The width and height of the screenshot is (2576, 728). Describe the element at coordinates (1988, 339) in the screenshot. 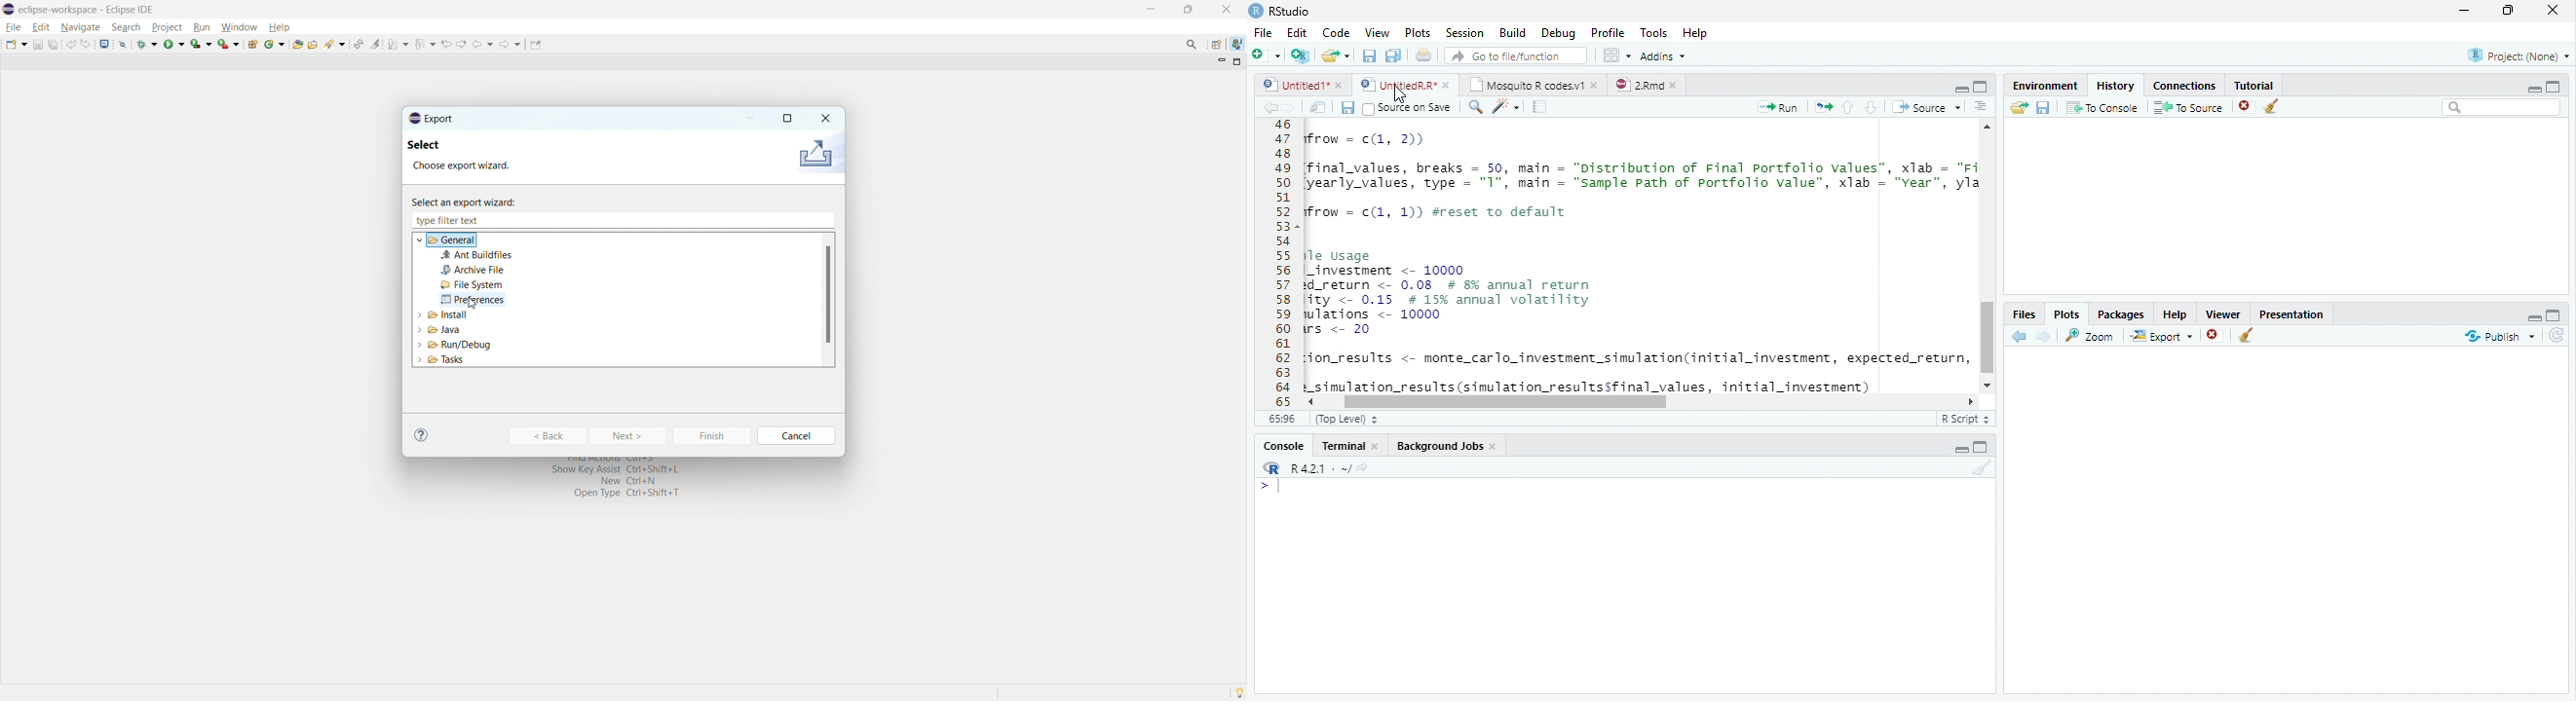

I see `Scroll Bar` at that location.